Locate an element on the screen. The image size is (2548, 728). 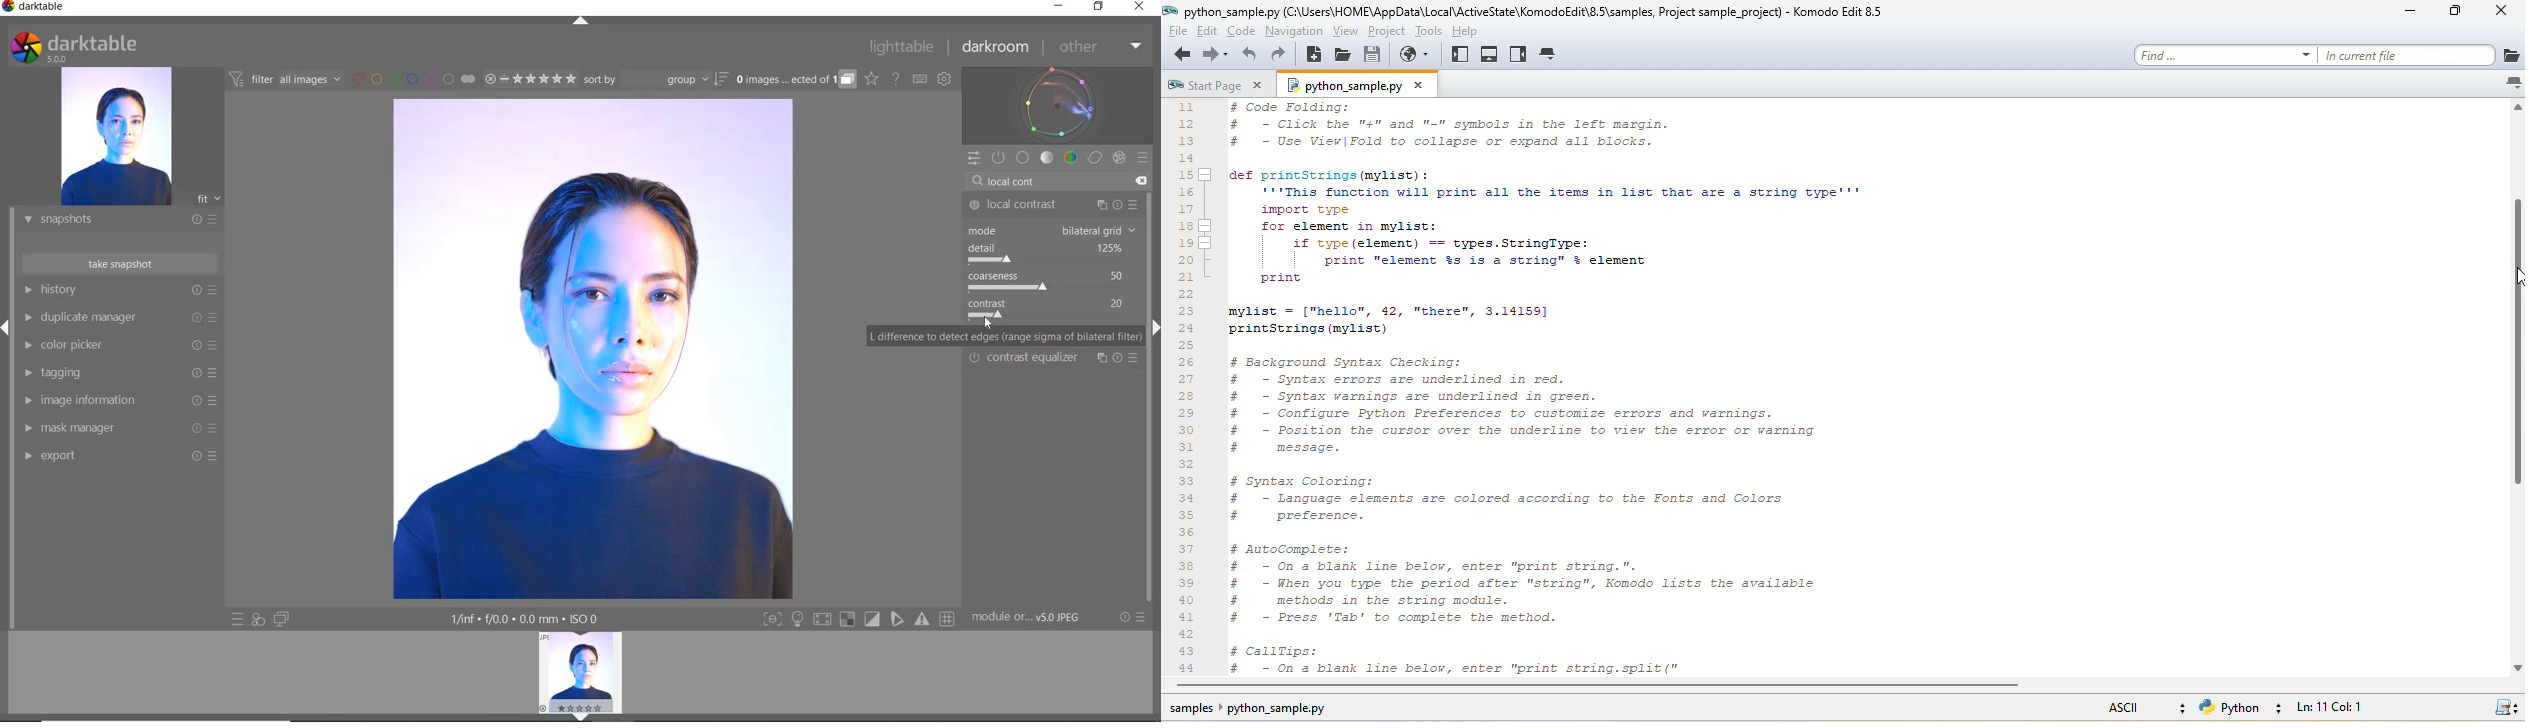
Expand/Collapse is located at coordinates (7, 328).